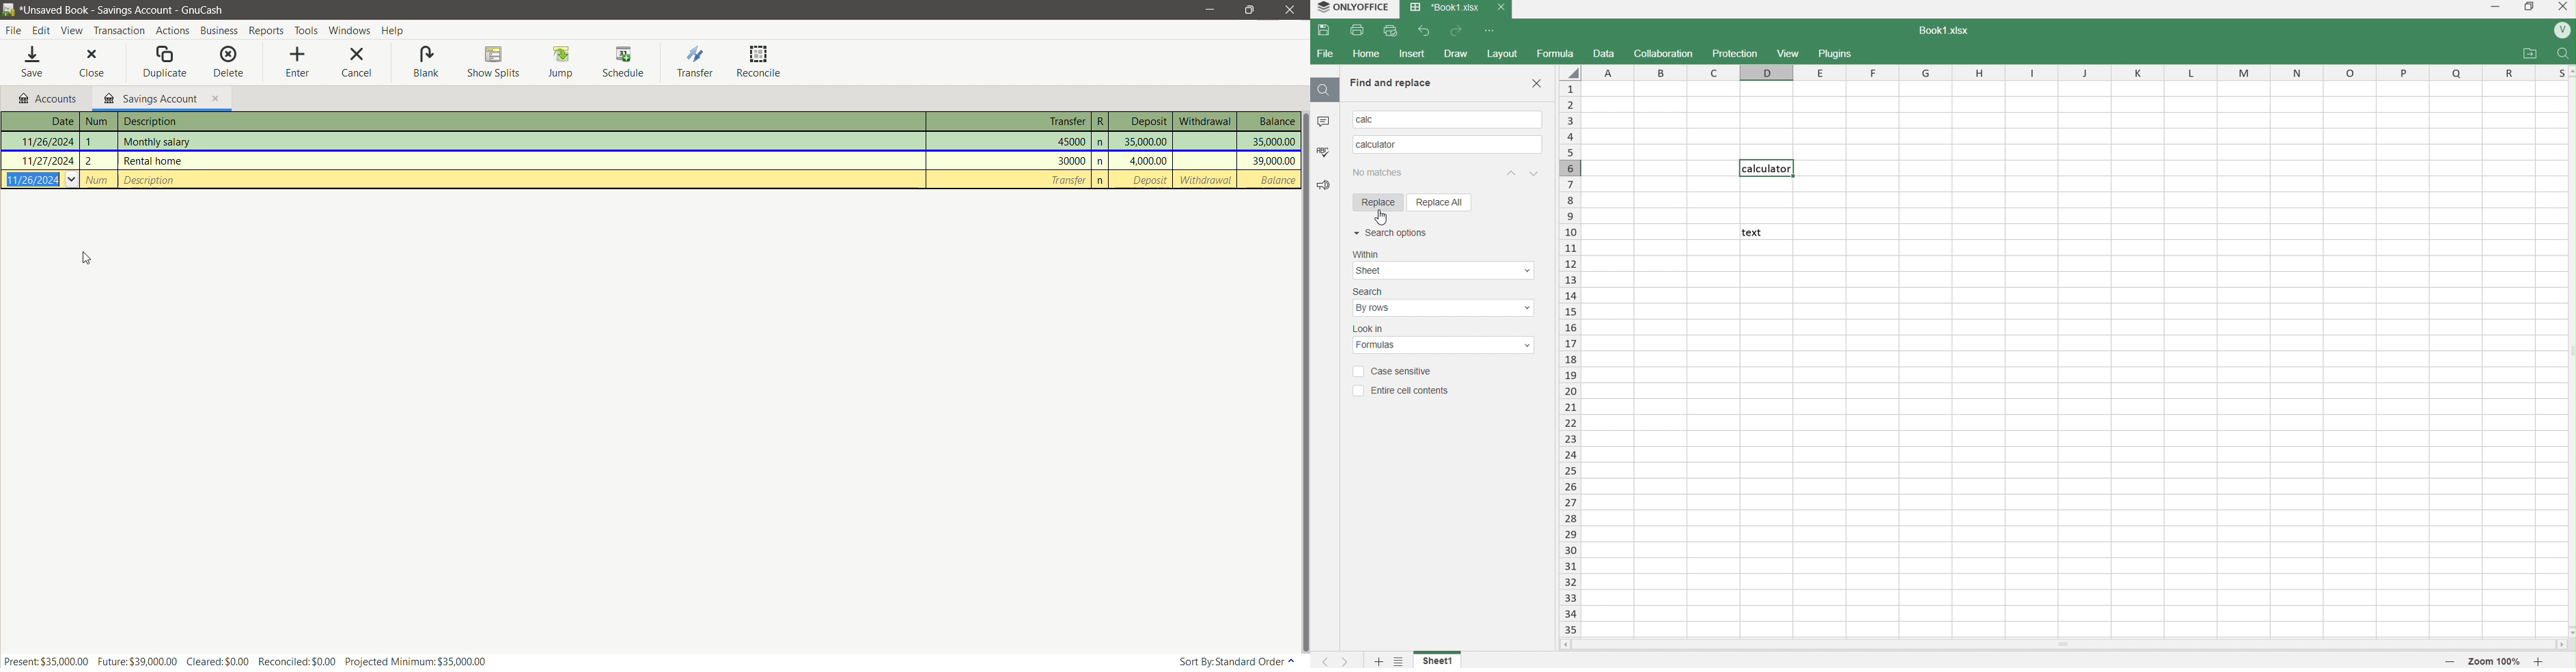 This screenshot has height=672, width=2576. I want to click on 4500, so click(1012, 141).